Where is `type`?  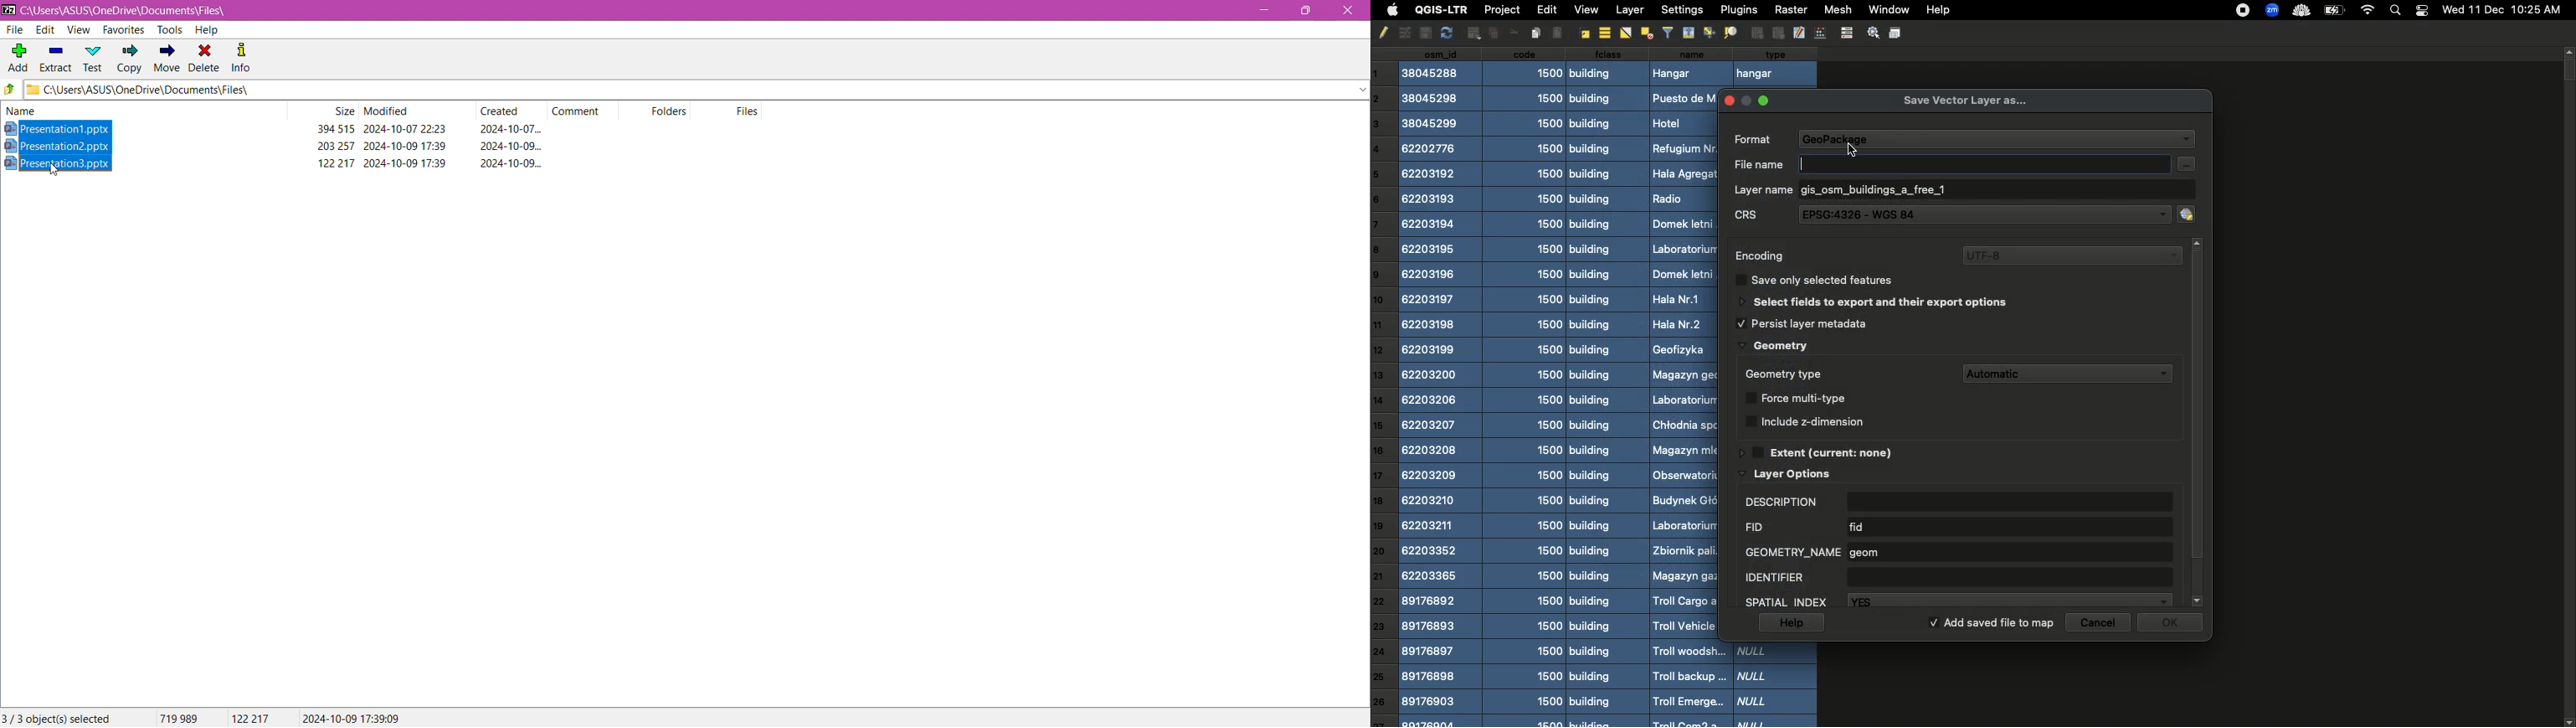
type is located at coordinates (1772, 66).